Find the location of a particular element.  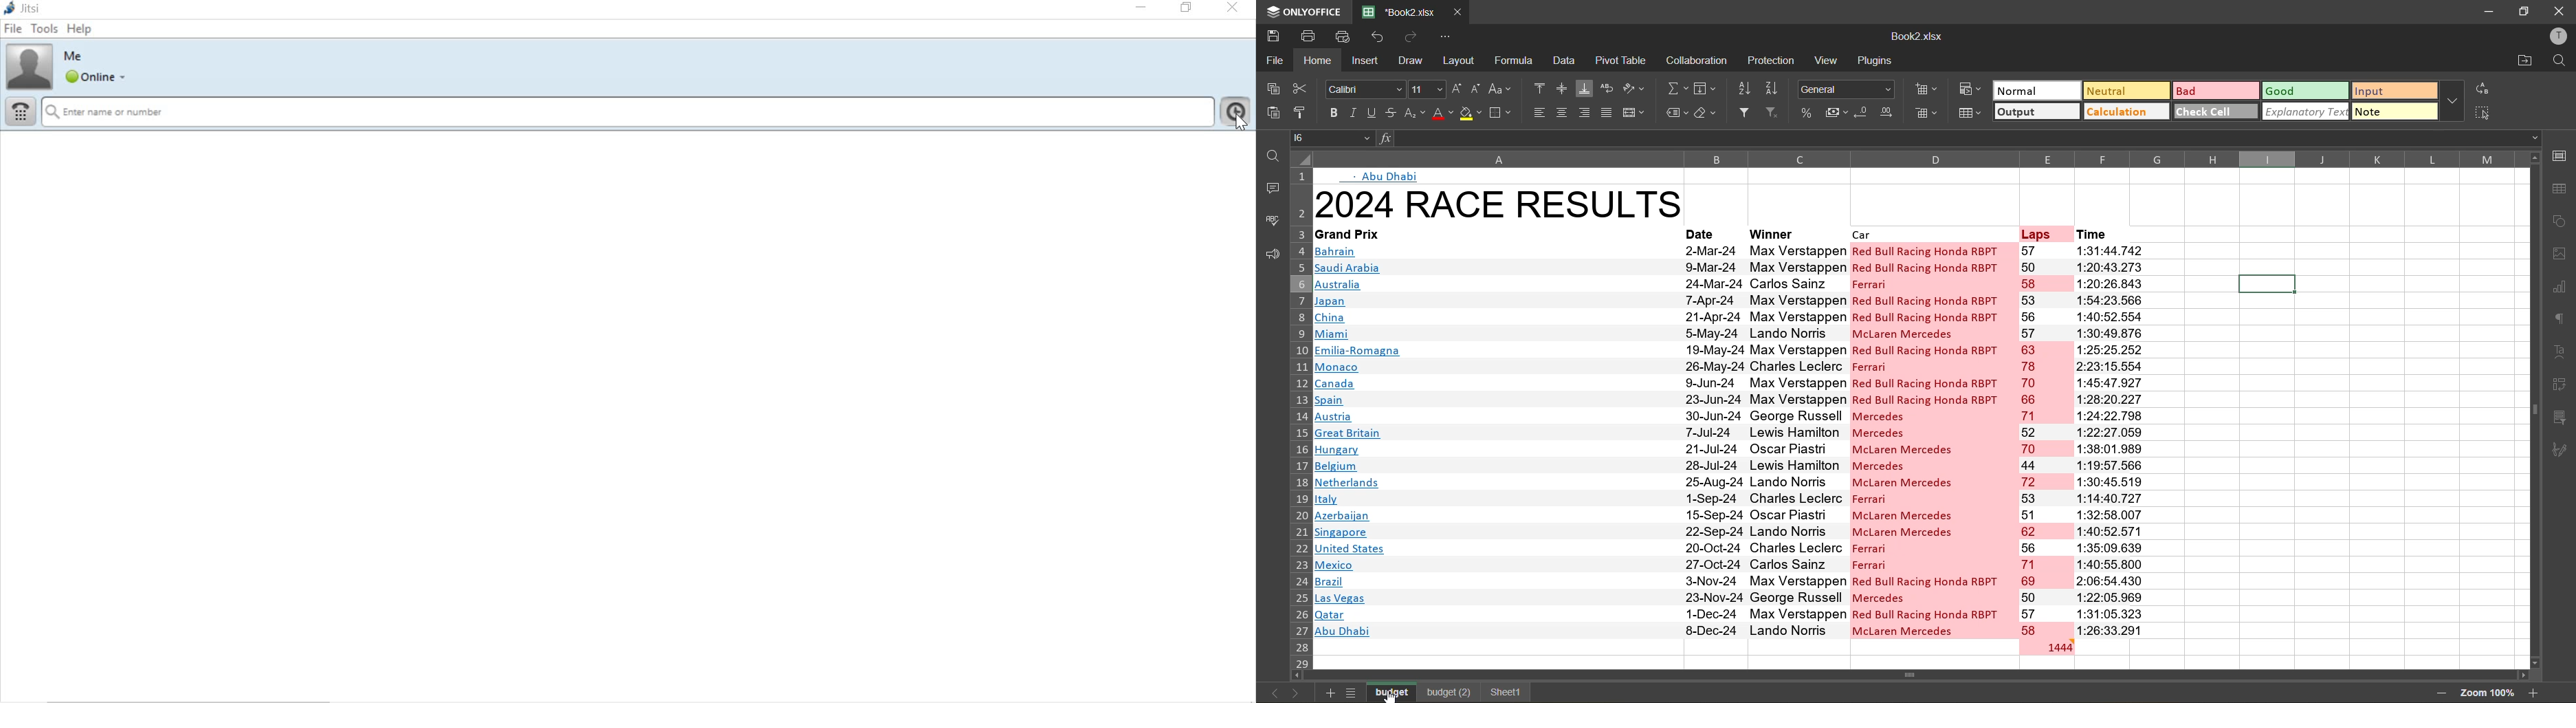

draw is located at coordinates (1413, 62).